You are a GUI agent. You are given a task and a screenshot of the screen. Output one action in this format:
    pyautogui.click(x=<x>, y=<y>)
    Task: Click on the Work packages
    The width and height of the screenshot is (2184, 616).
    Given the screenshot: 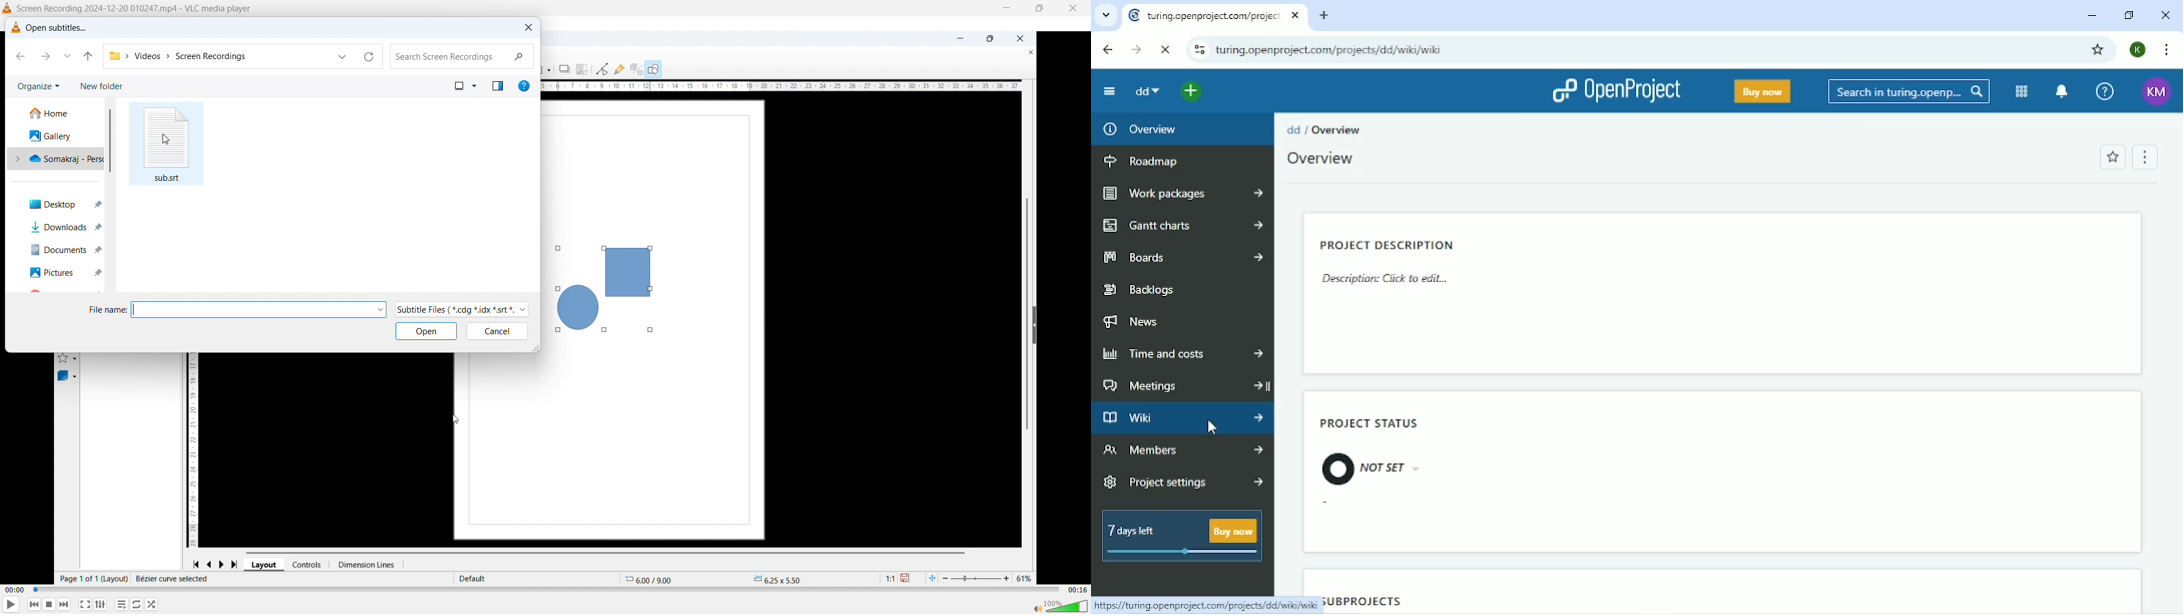 What is the action you would take?
    pyautogui.click(x=1180, y=193)
    